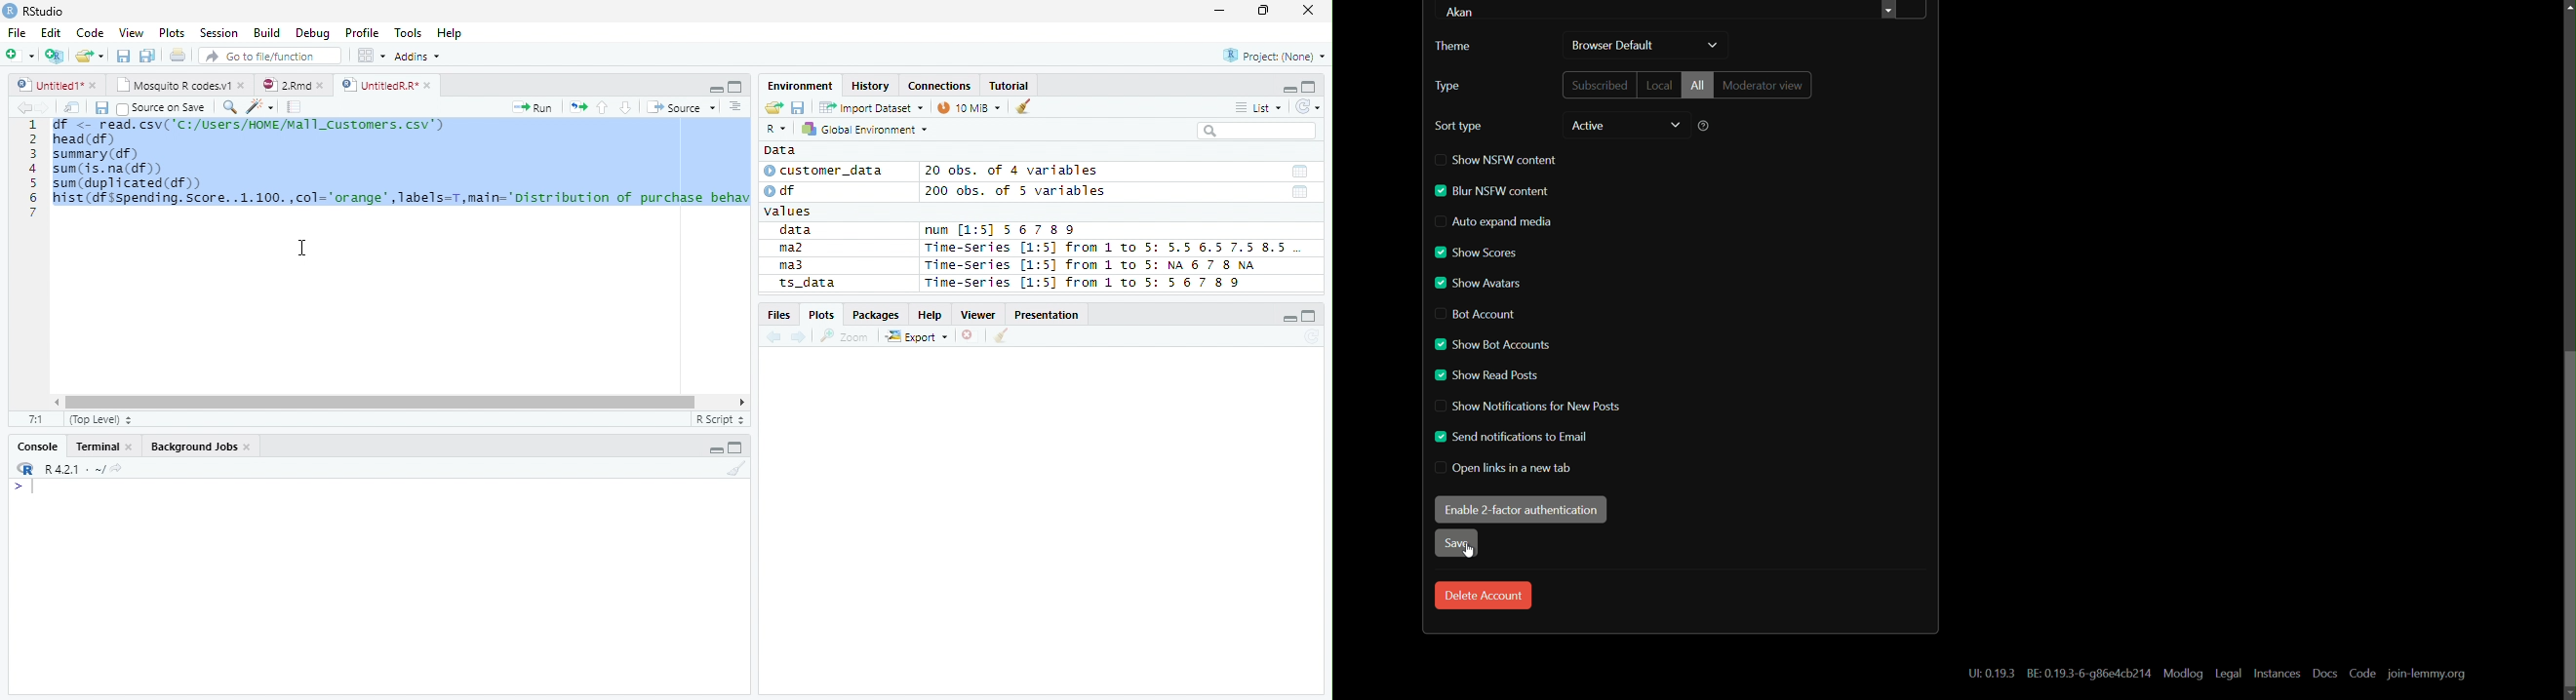 This screenshot has width=2576, height=700. What do you see at coordinates (799, 231) in the screenshot?
I see `data` at bounding box center [799, 231].